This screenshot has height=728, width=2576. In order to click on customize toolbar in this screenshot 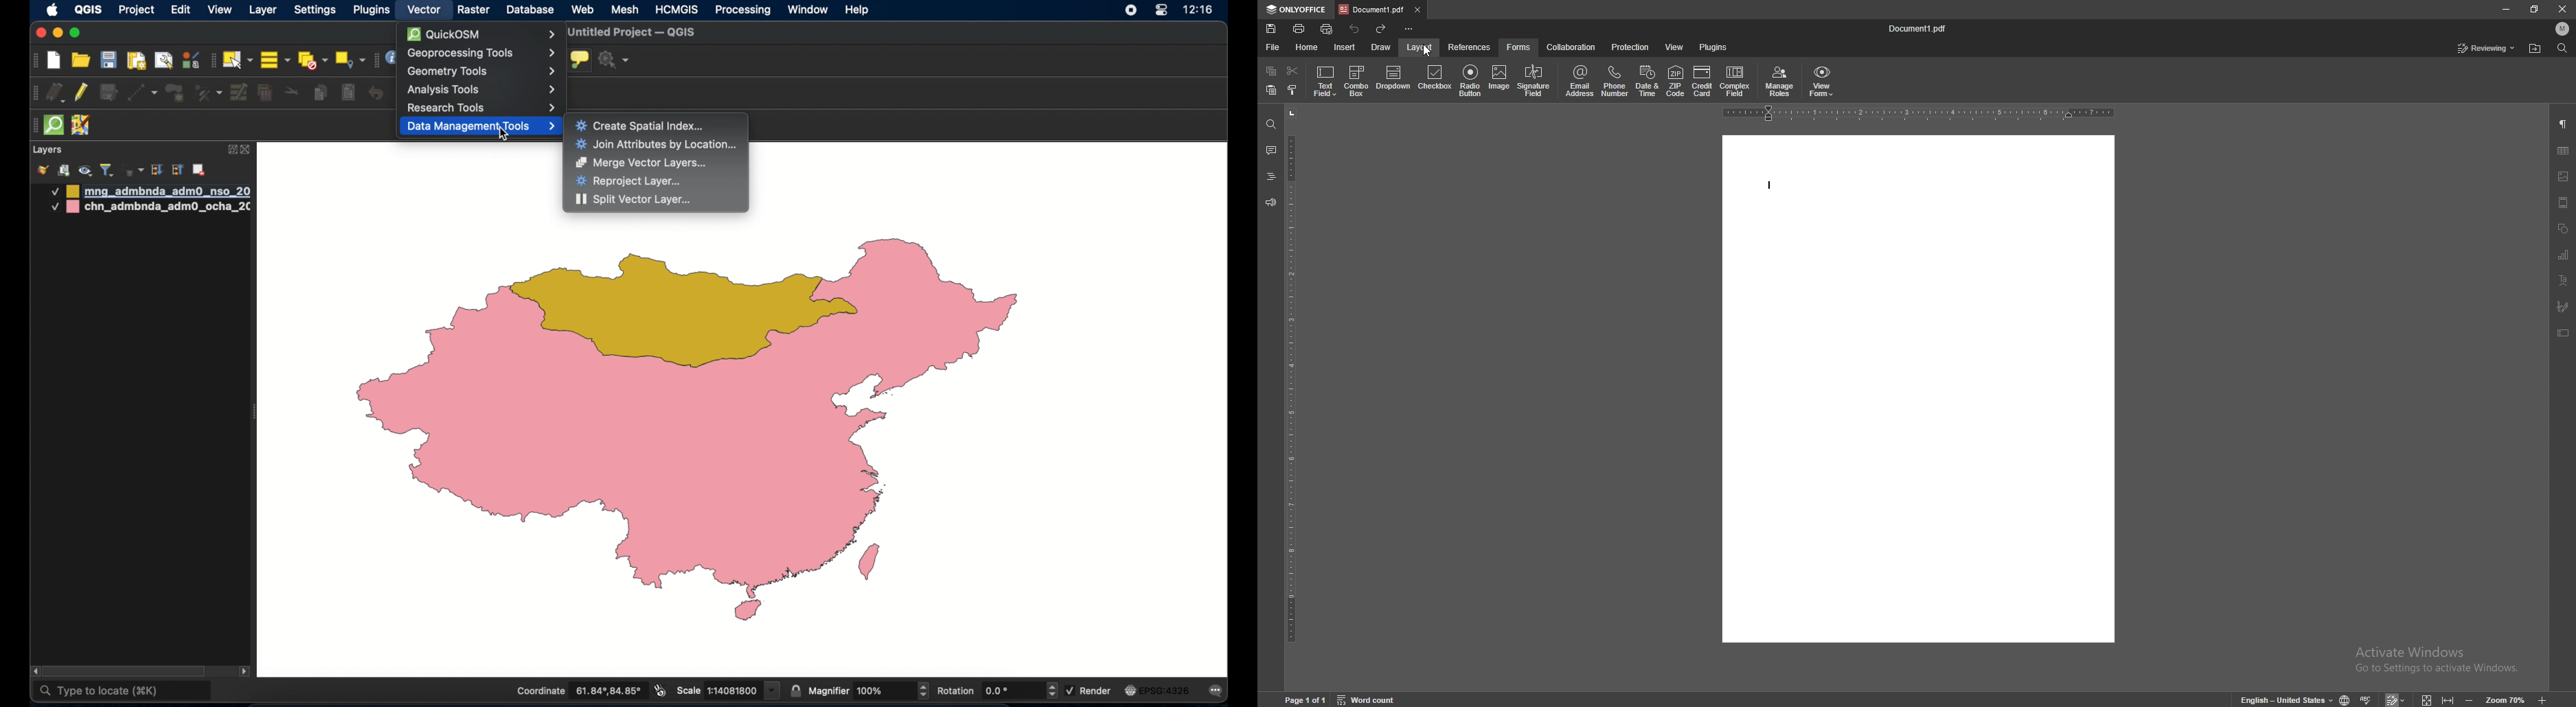, I will do `click(1409, 28)`.